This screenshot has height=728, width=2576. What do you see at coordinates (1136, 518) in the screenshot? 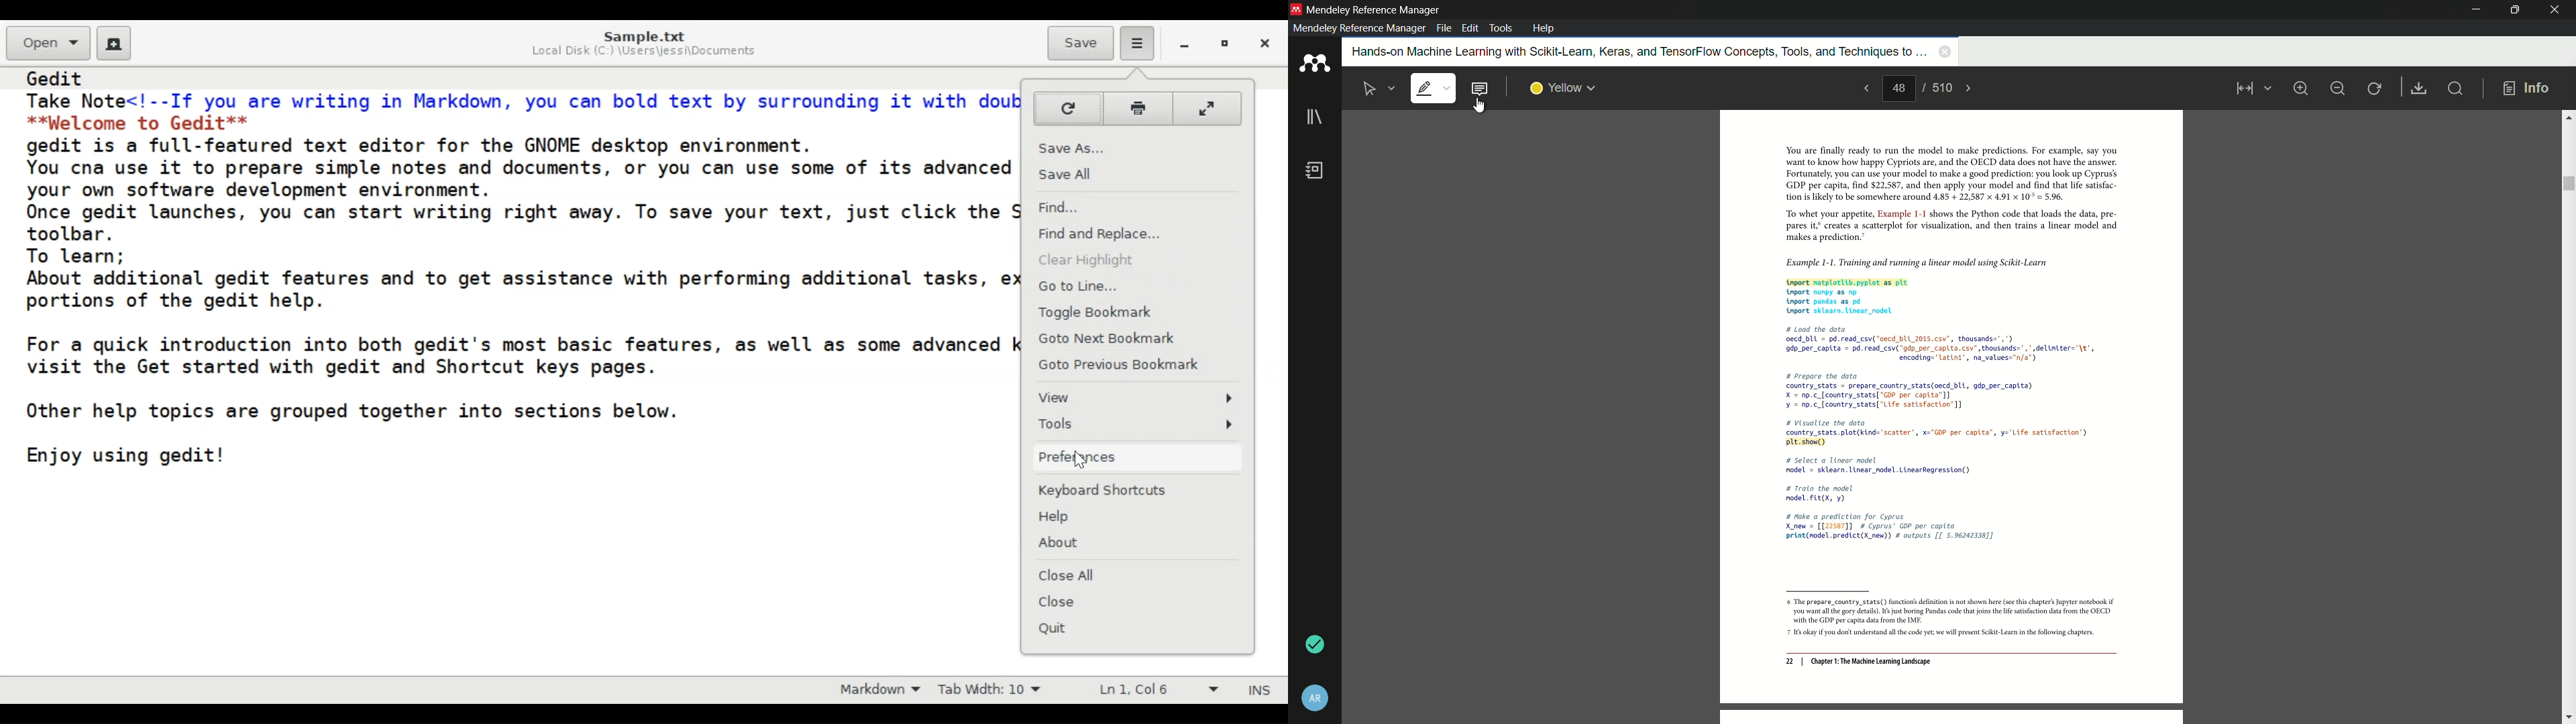
I see `Help` at bounding box center [1136, 518].